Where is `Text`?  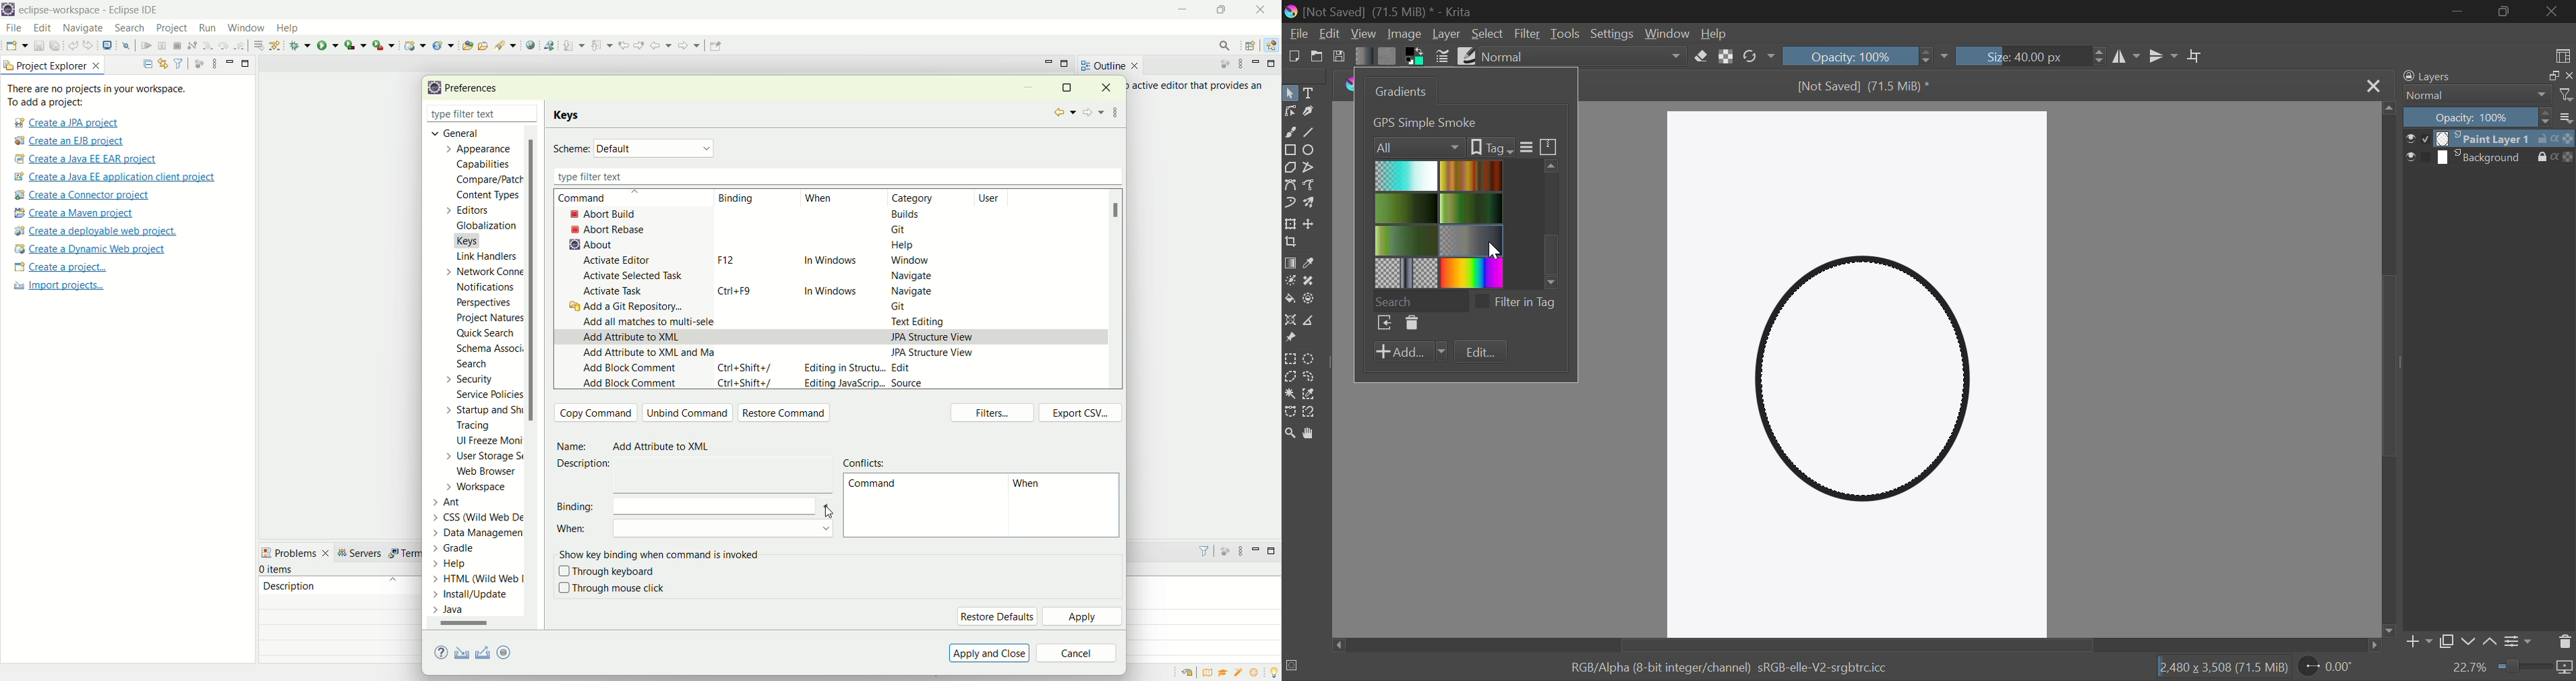 Text is located at coordinates (1311, 94).